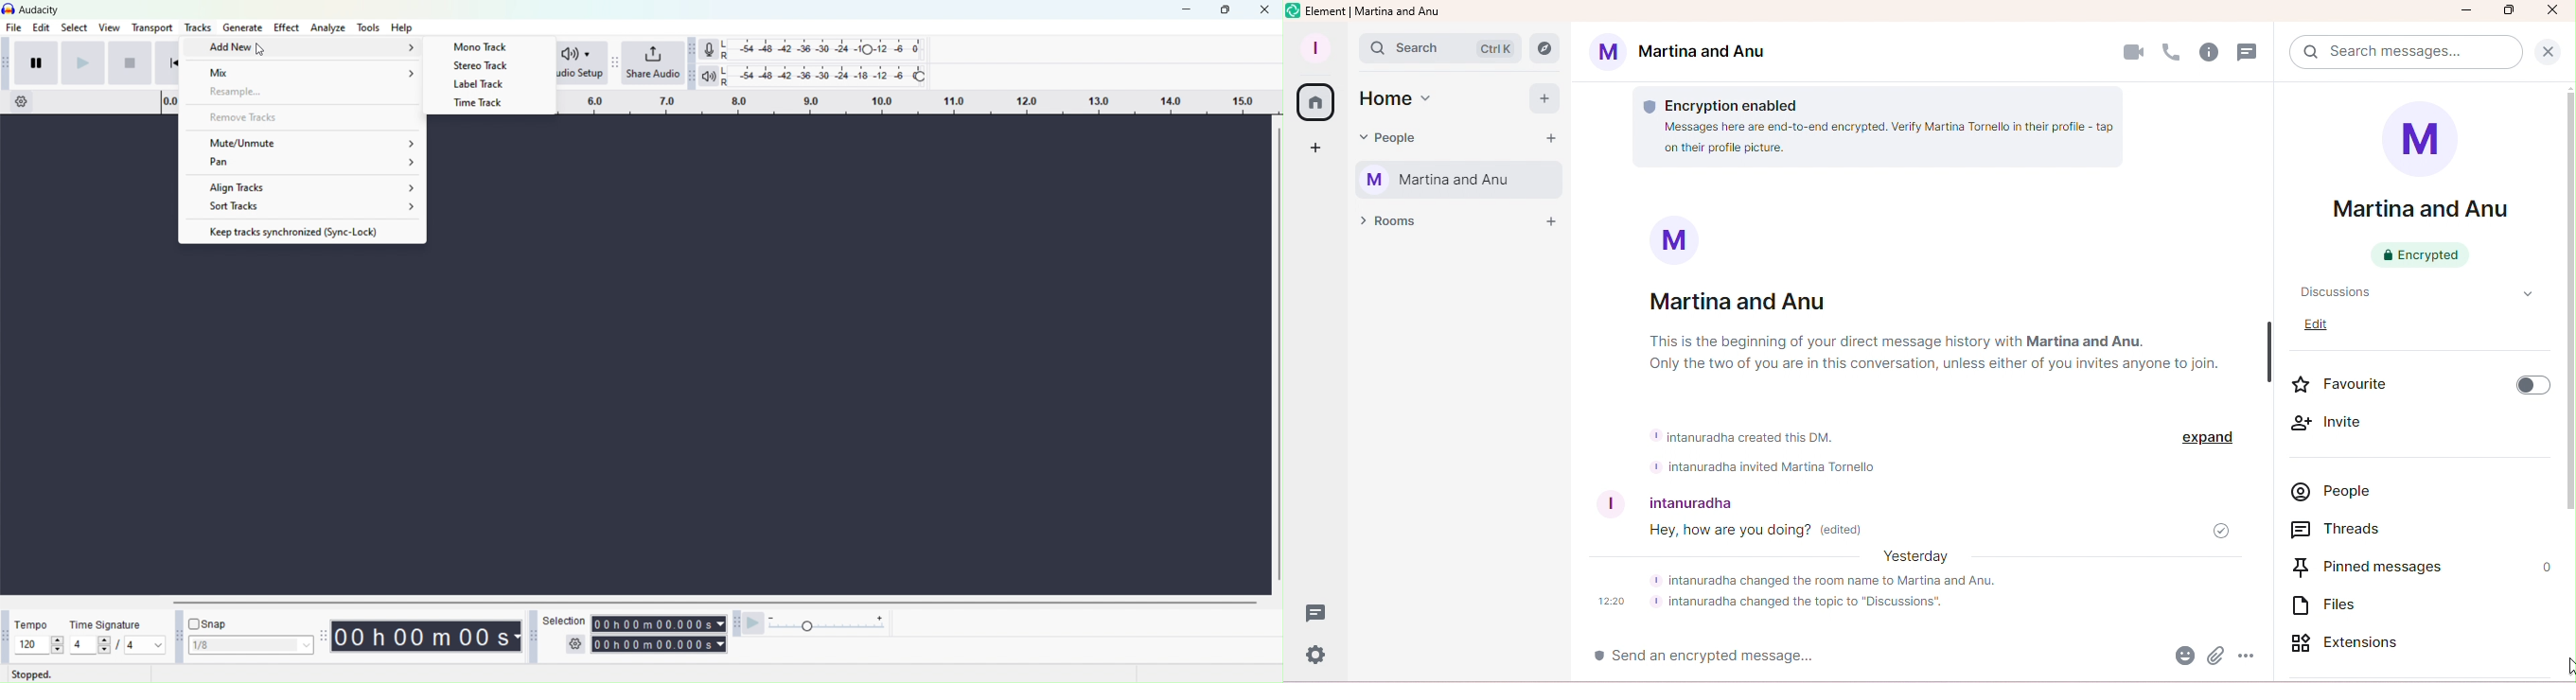 The image size is (2576, 700). What do you see at coordinates (2204, 438) in the screenshot?
I see `expand` at bounding box center [2204, 438].